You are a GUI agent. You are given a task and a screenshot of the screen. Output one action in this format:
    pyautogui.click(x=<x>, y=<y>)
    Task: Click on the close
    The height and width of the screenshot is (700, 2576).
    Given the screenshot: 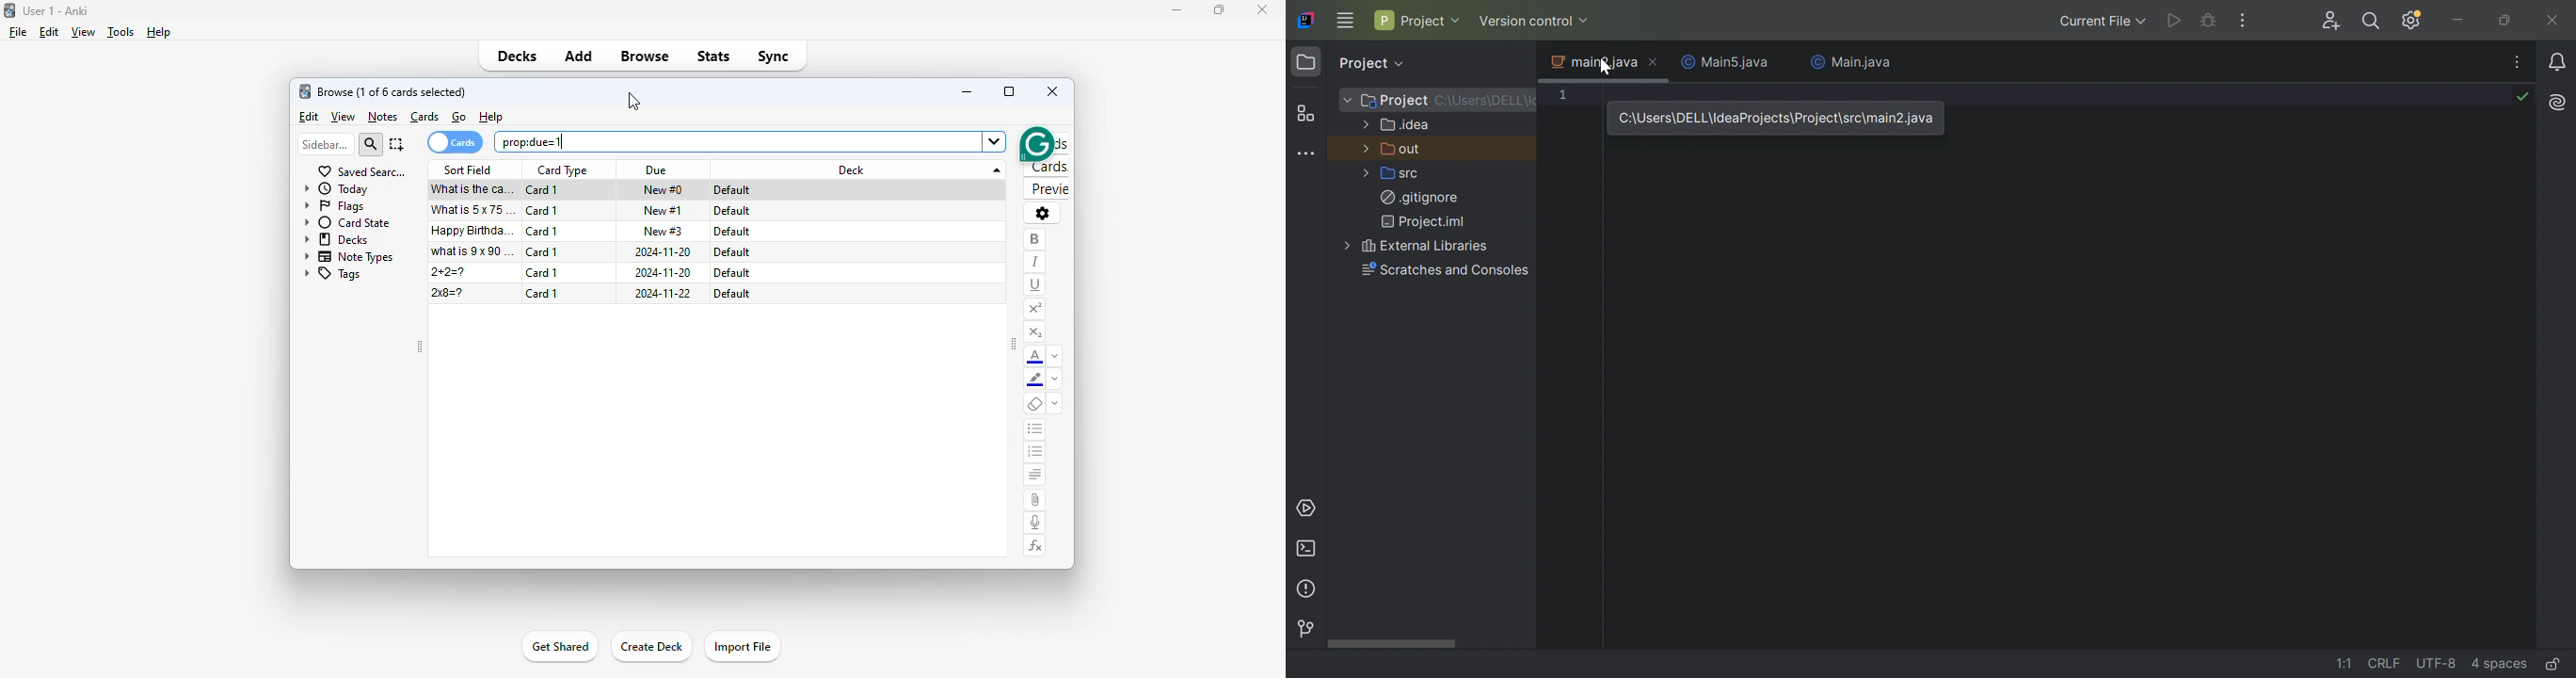 What is the action you would take?
    pyautogui.click(x=1052, y=91)
    